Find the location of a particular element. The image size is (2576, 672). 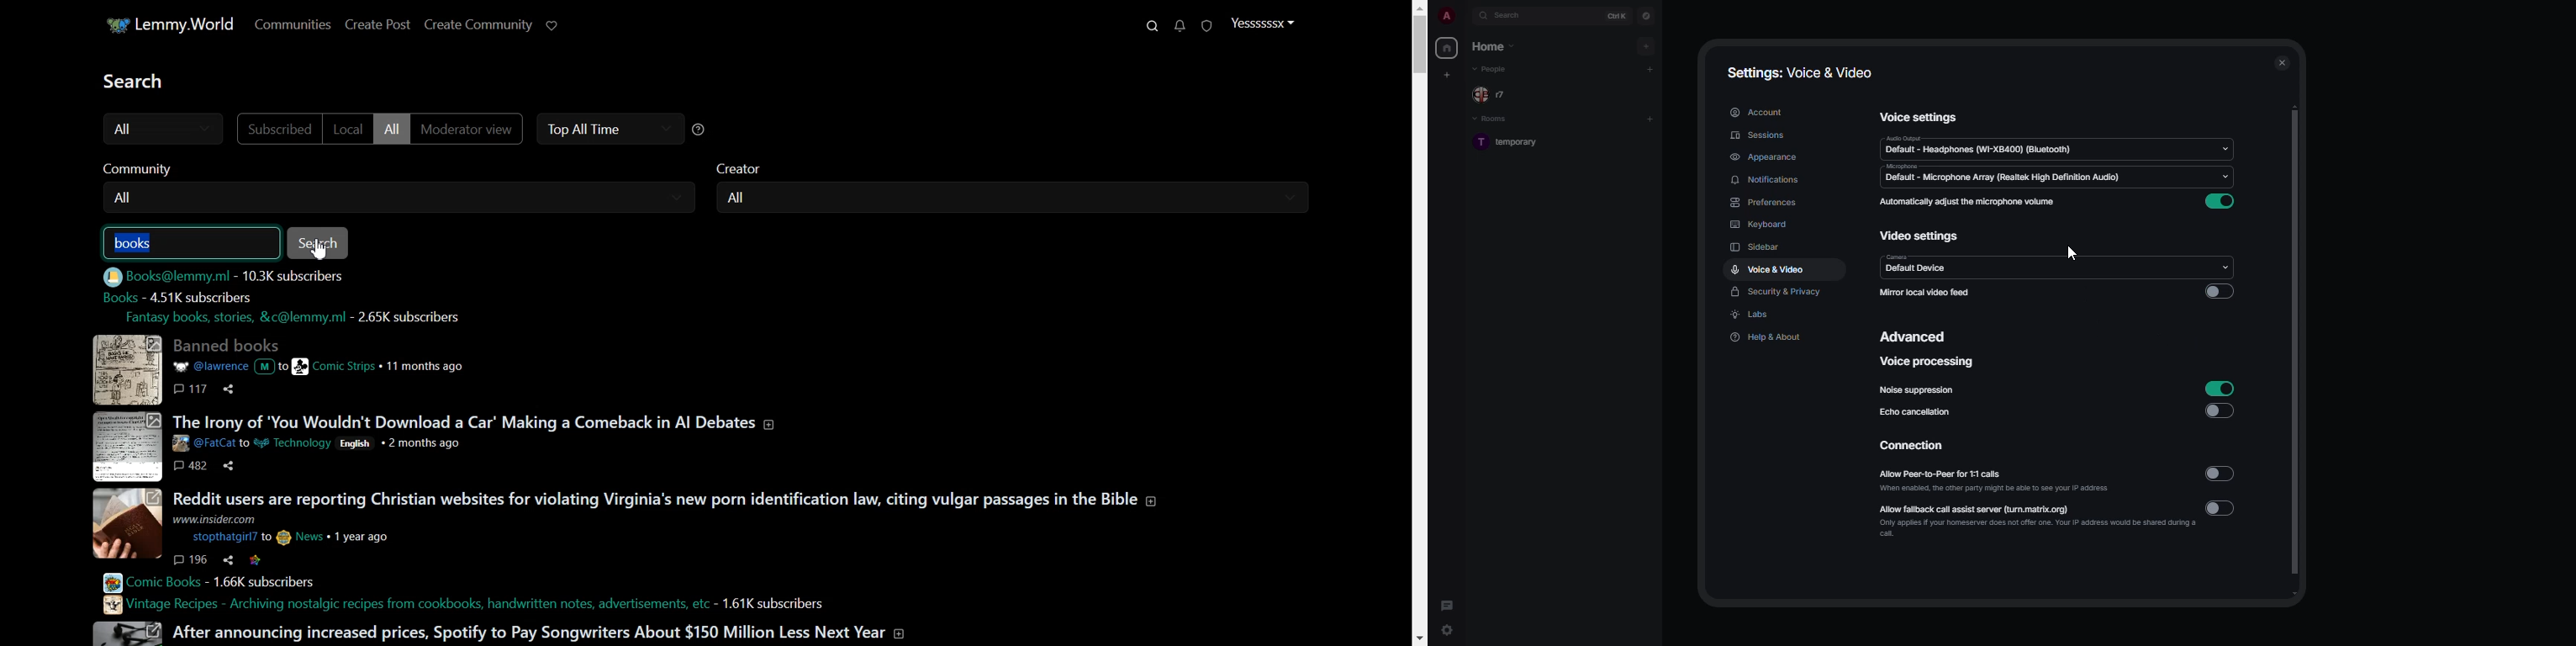

noise suppression is located at coordinates (1919, 389).